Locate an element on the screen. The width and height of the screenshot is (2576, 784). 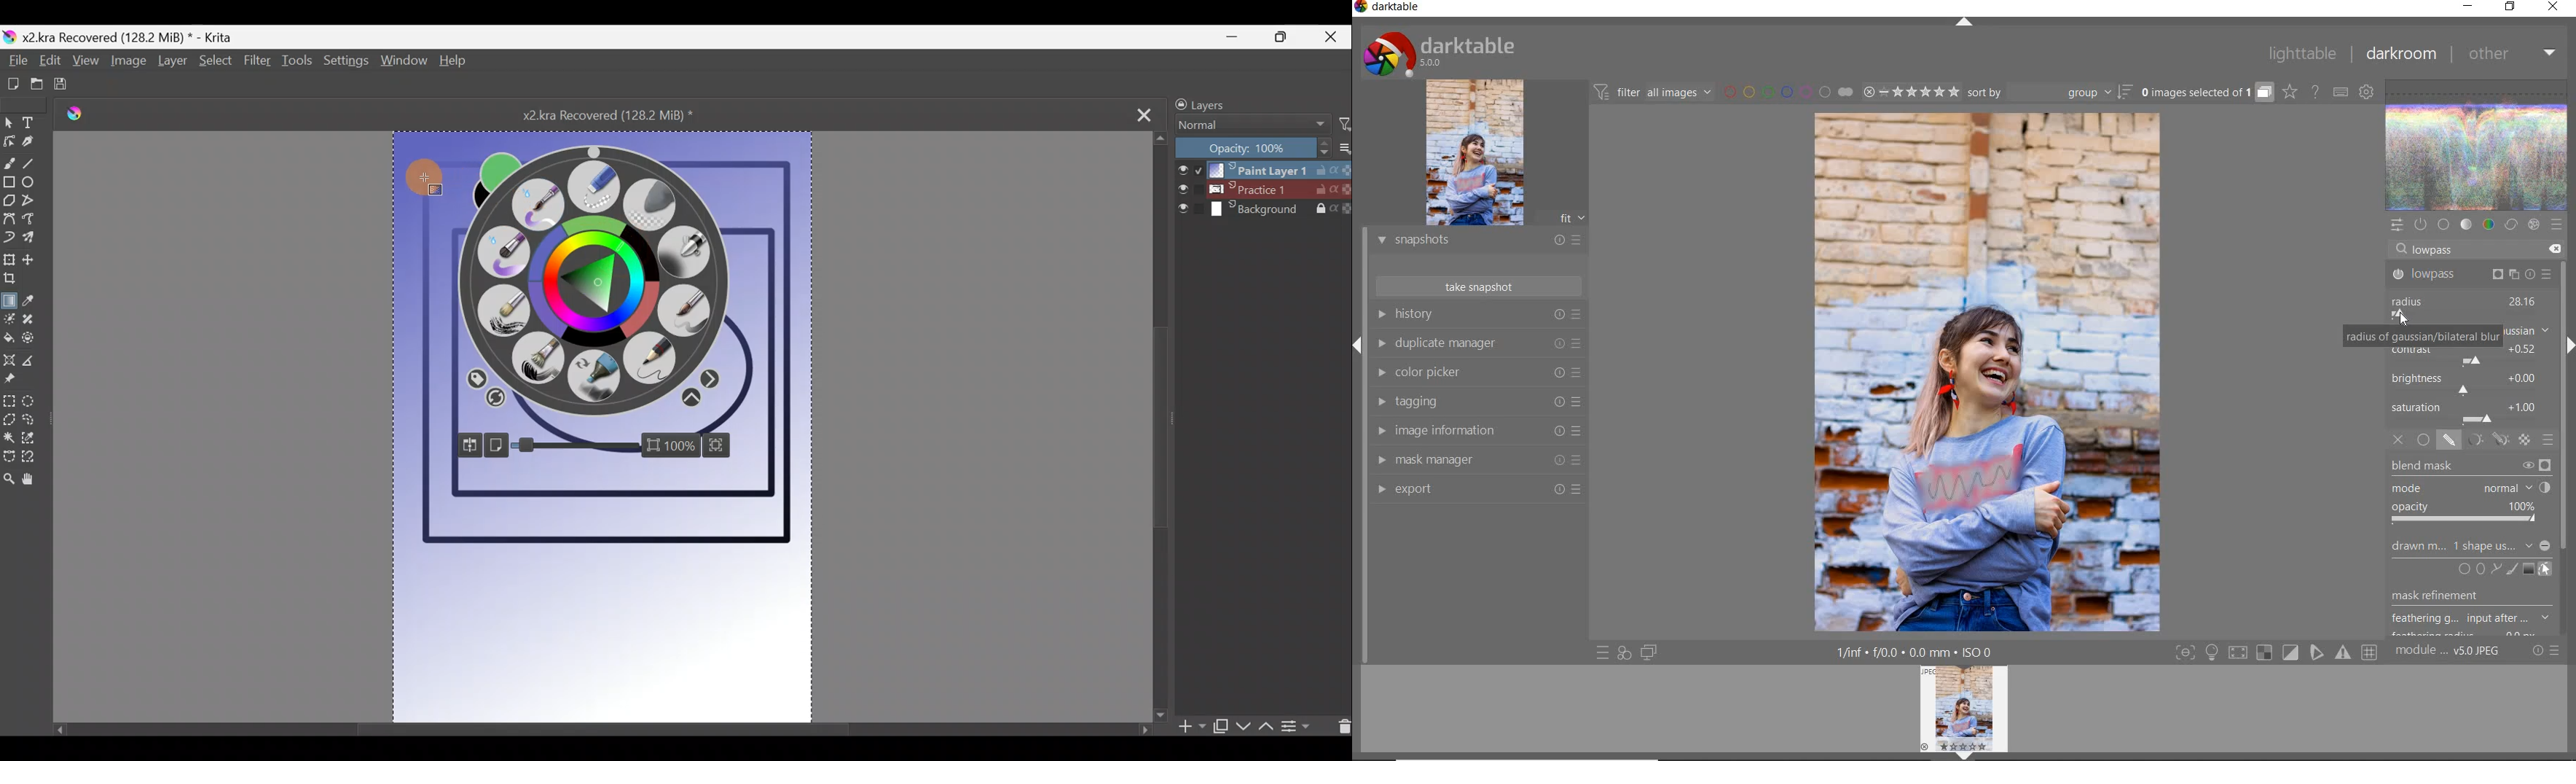
mask options is located at coordinates (2485, 440).